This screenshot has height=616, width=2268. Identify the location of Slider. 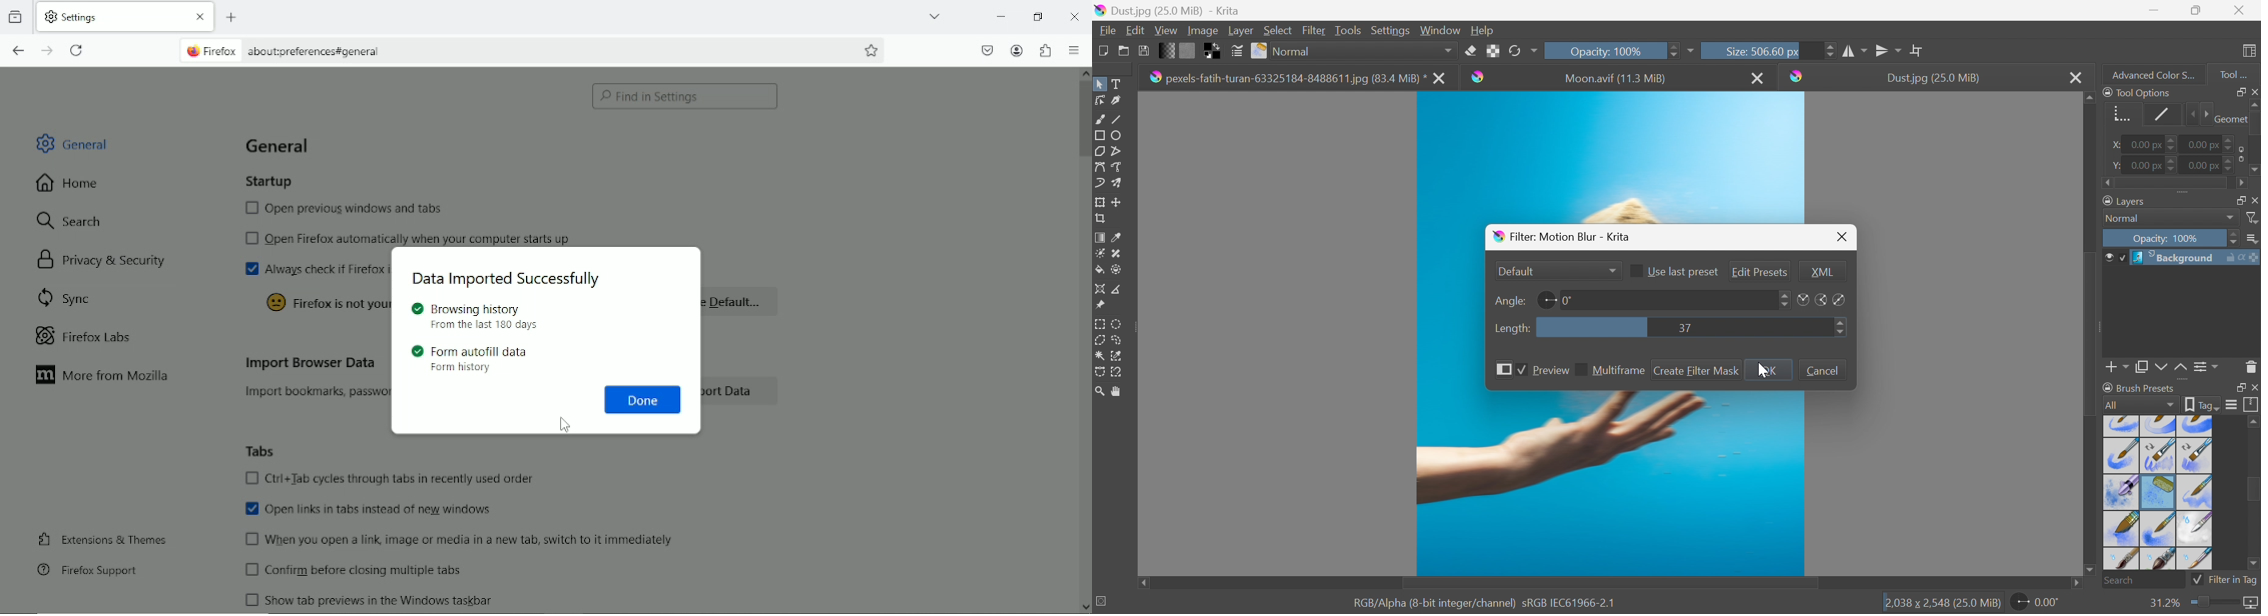
(1672, 49).